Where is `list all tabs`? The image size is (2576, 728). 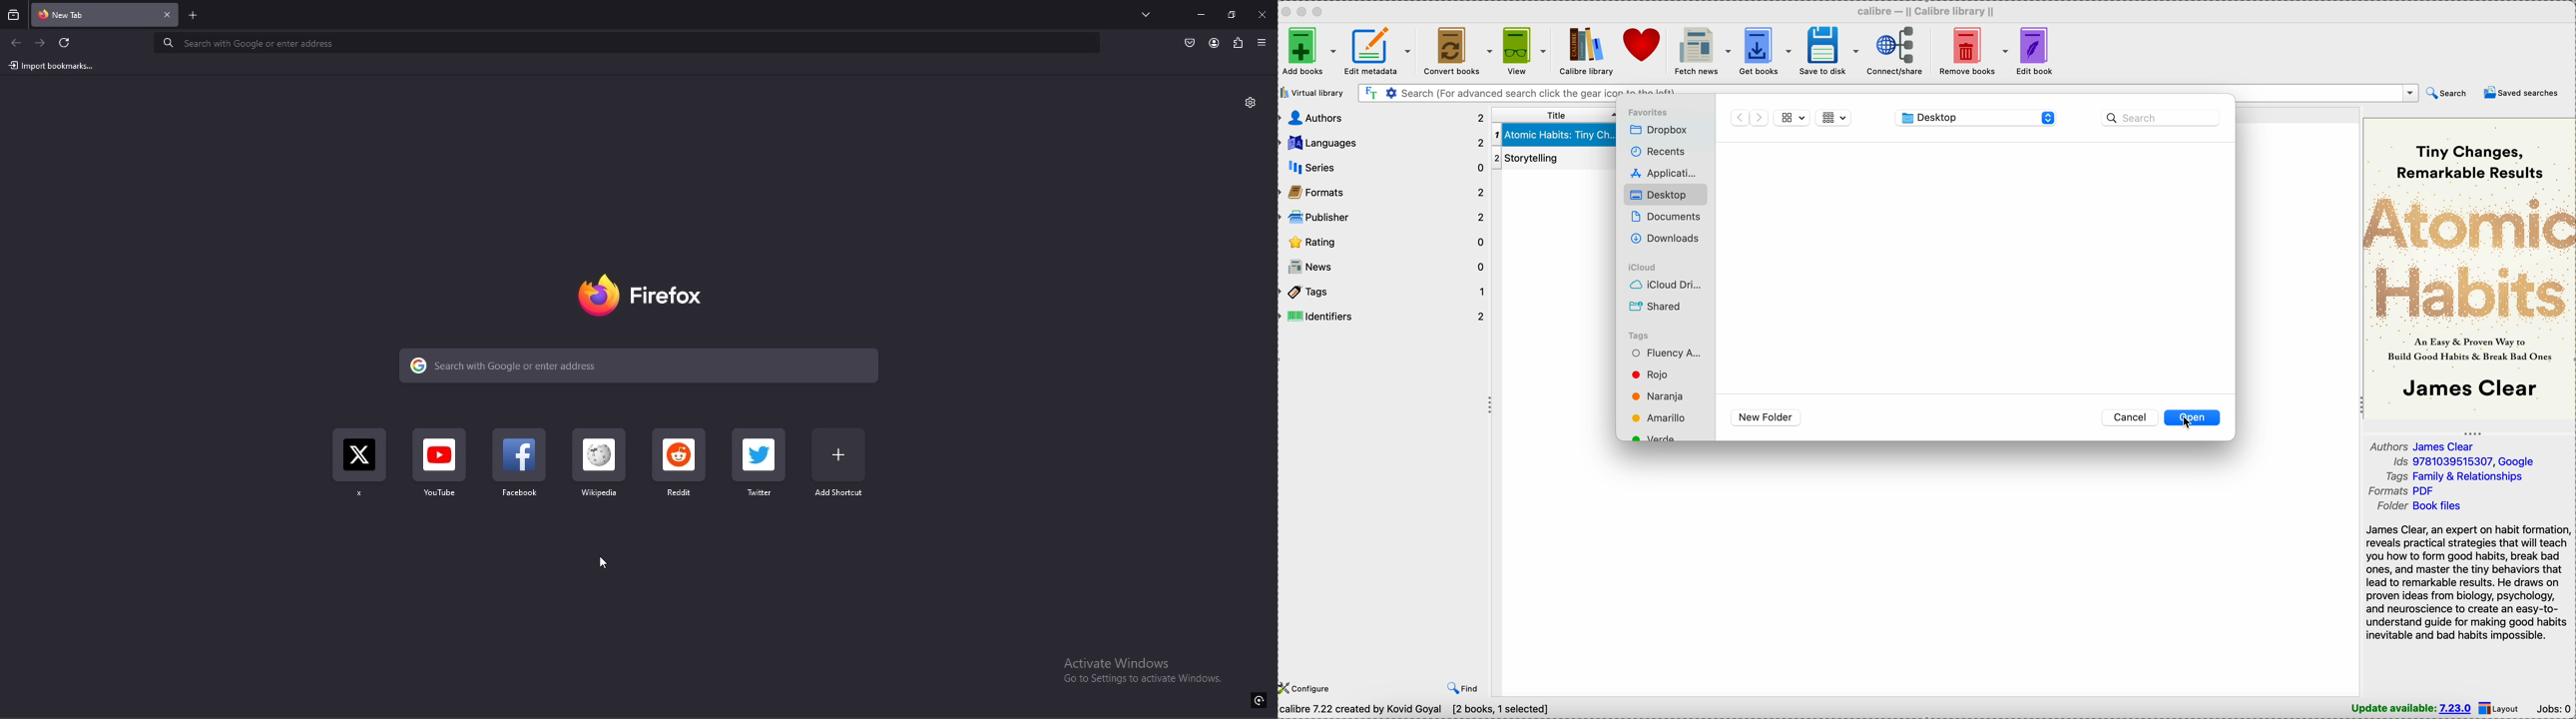
list all tabs is located at coordinates (1148, 16).